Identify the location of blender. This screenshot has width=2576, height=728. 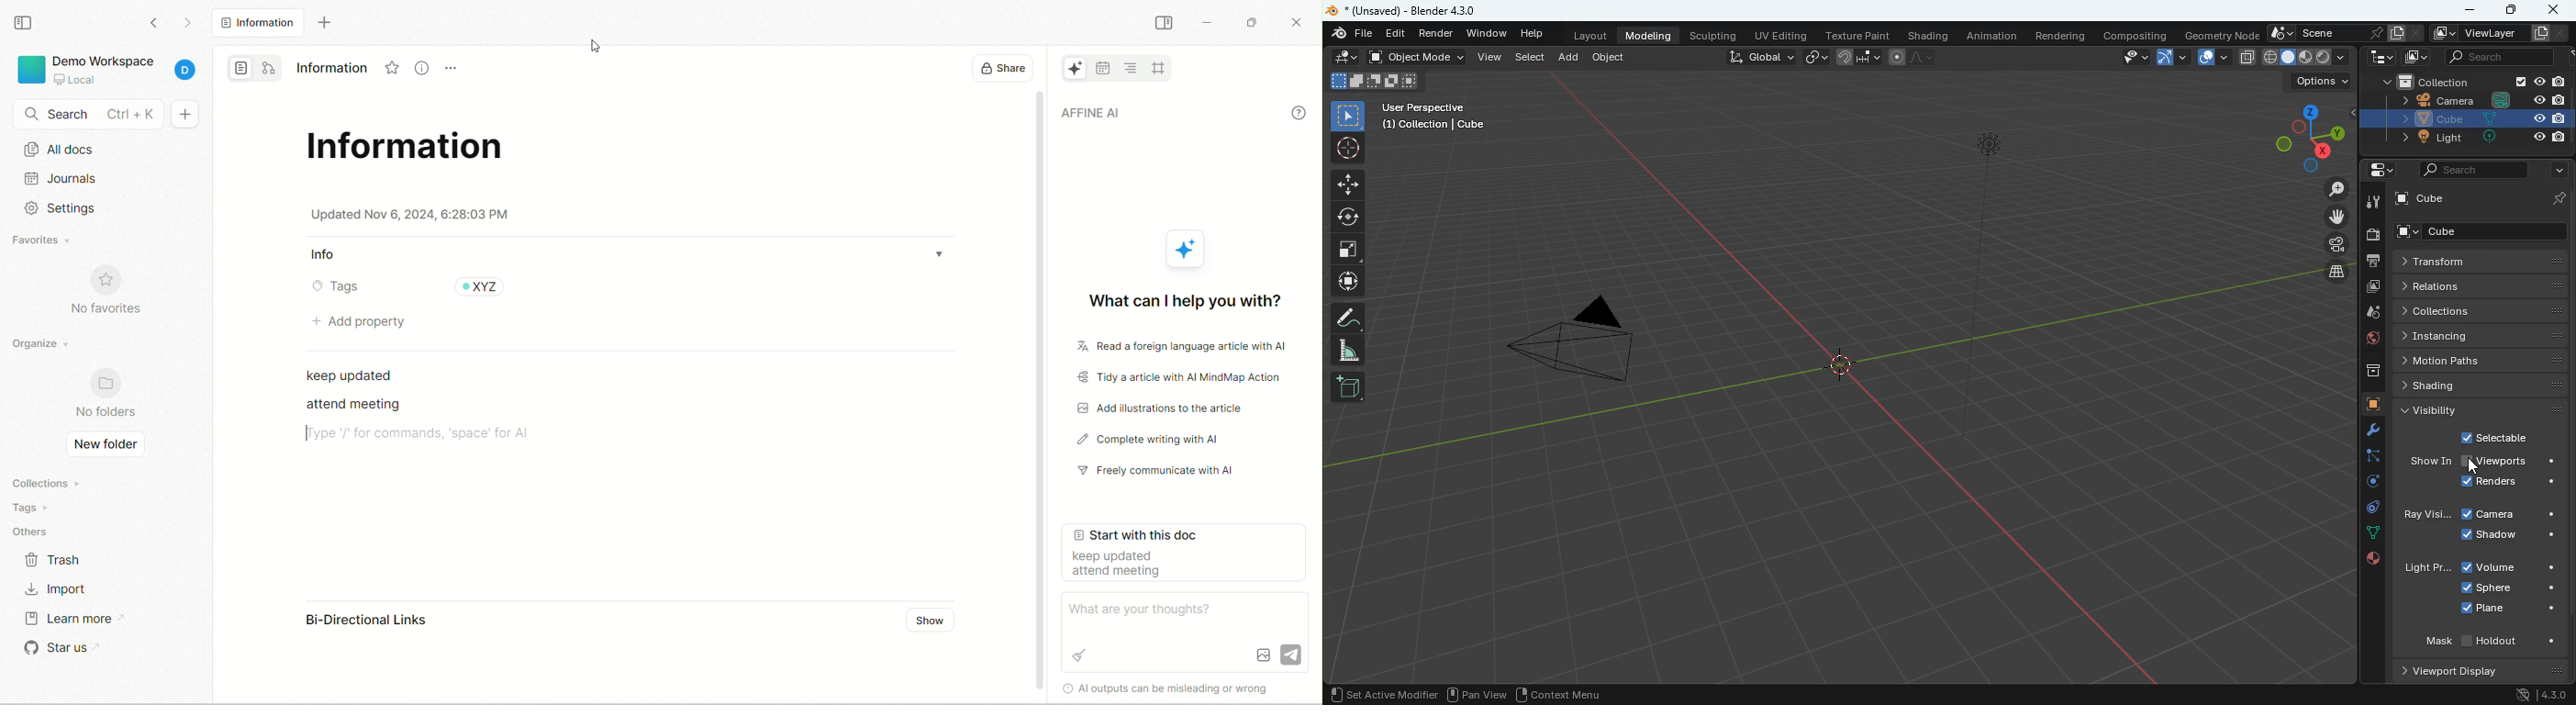
(1425, 9).